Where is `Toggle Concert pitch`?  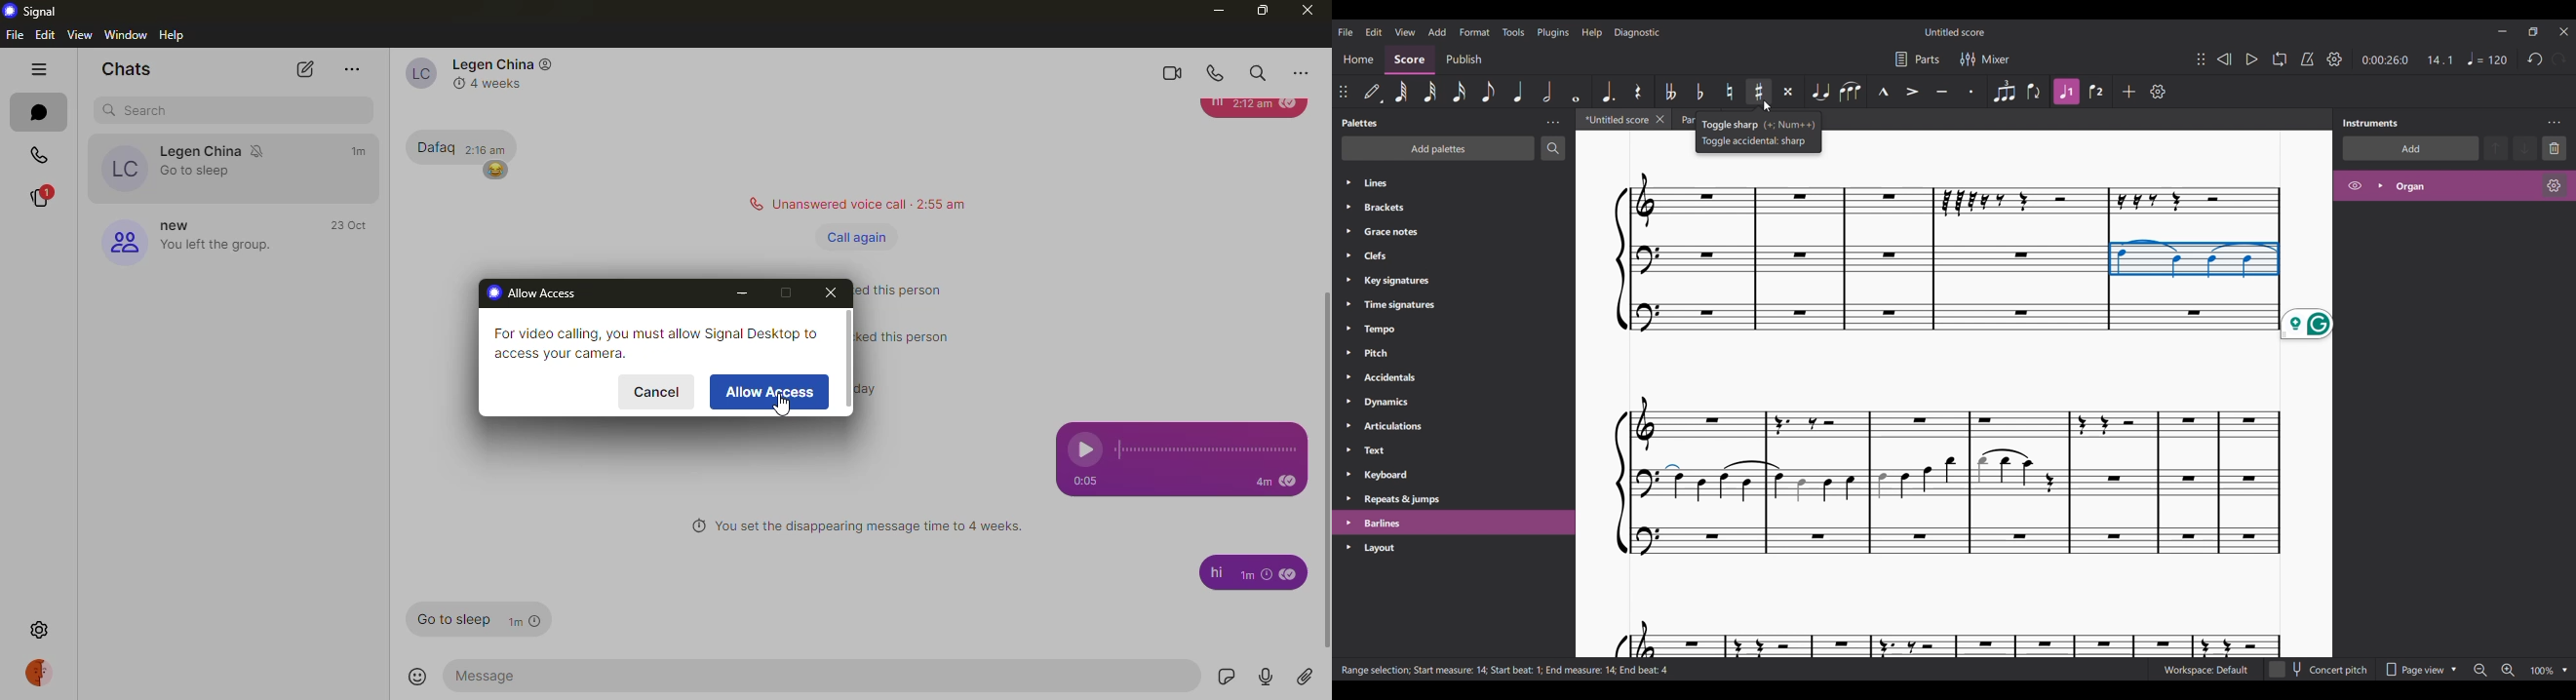
Toggle Concert pitch is located at coordinates (2320, 670).